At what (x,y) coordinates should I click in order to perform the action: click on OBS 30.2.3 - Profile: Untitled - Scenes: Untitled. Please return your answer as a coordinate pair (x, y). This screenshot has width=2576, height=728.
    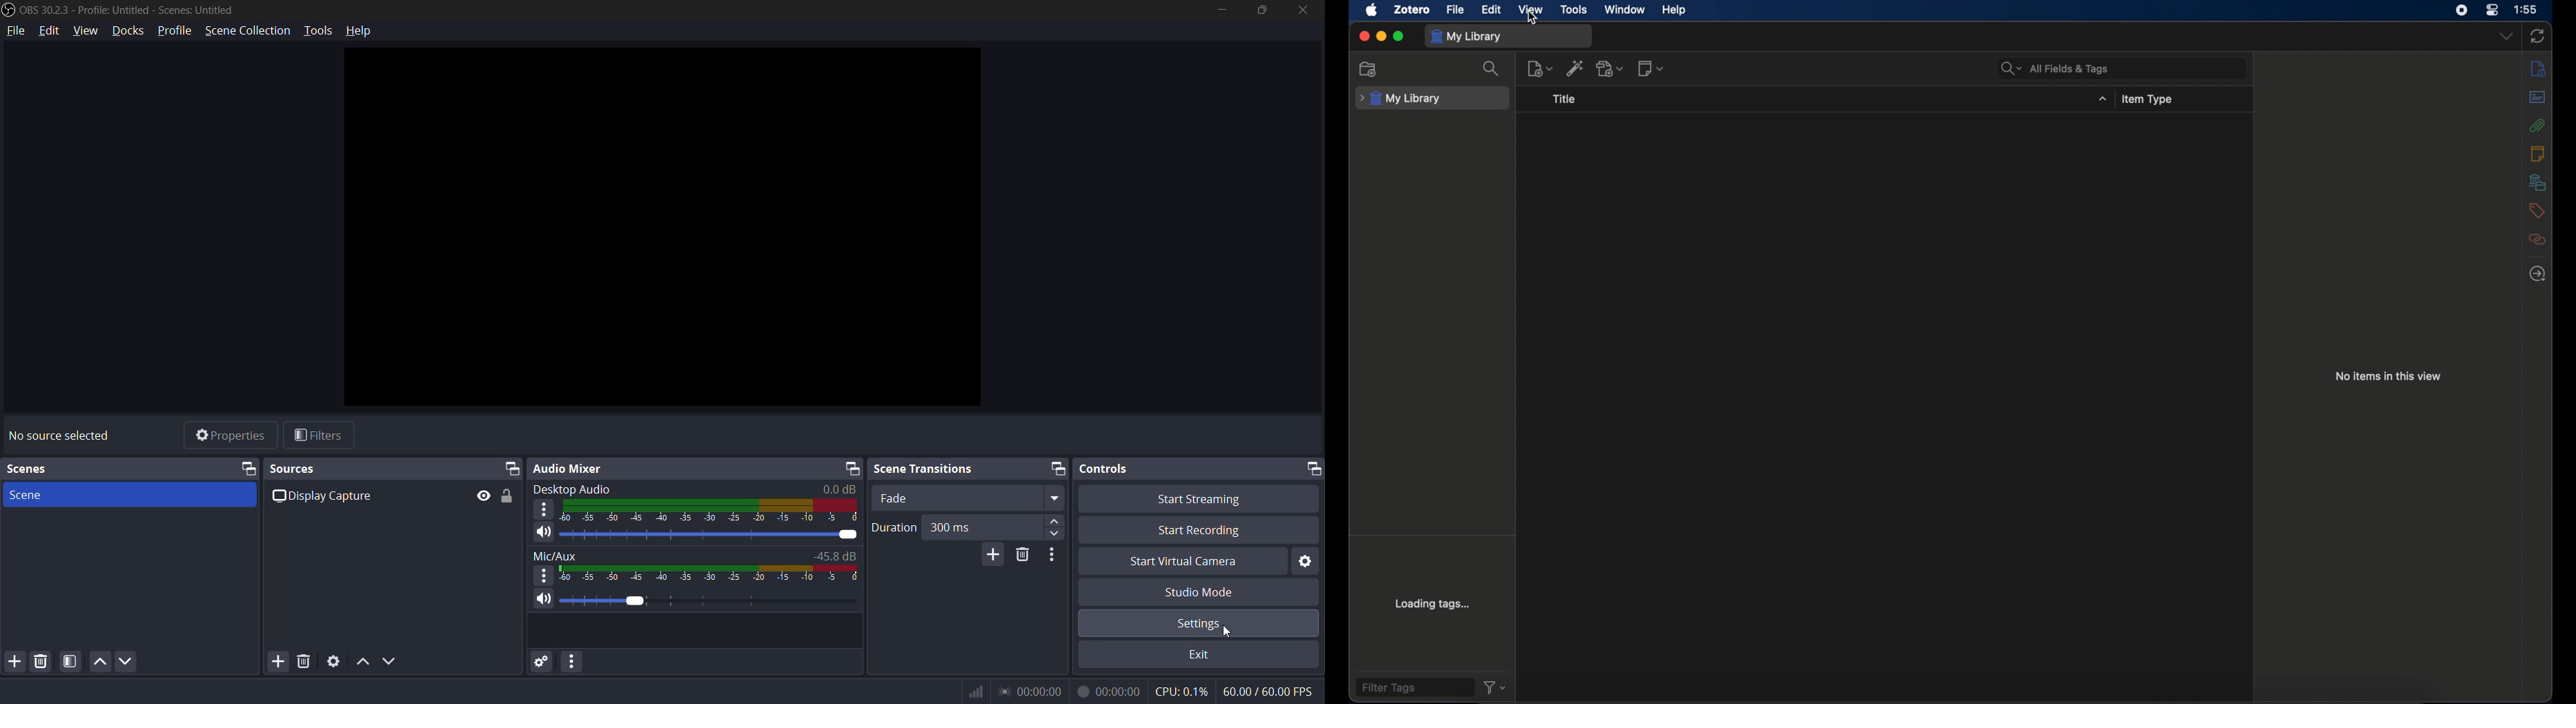
    Looking at the image, I should click on (129, 10).